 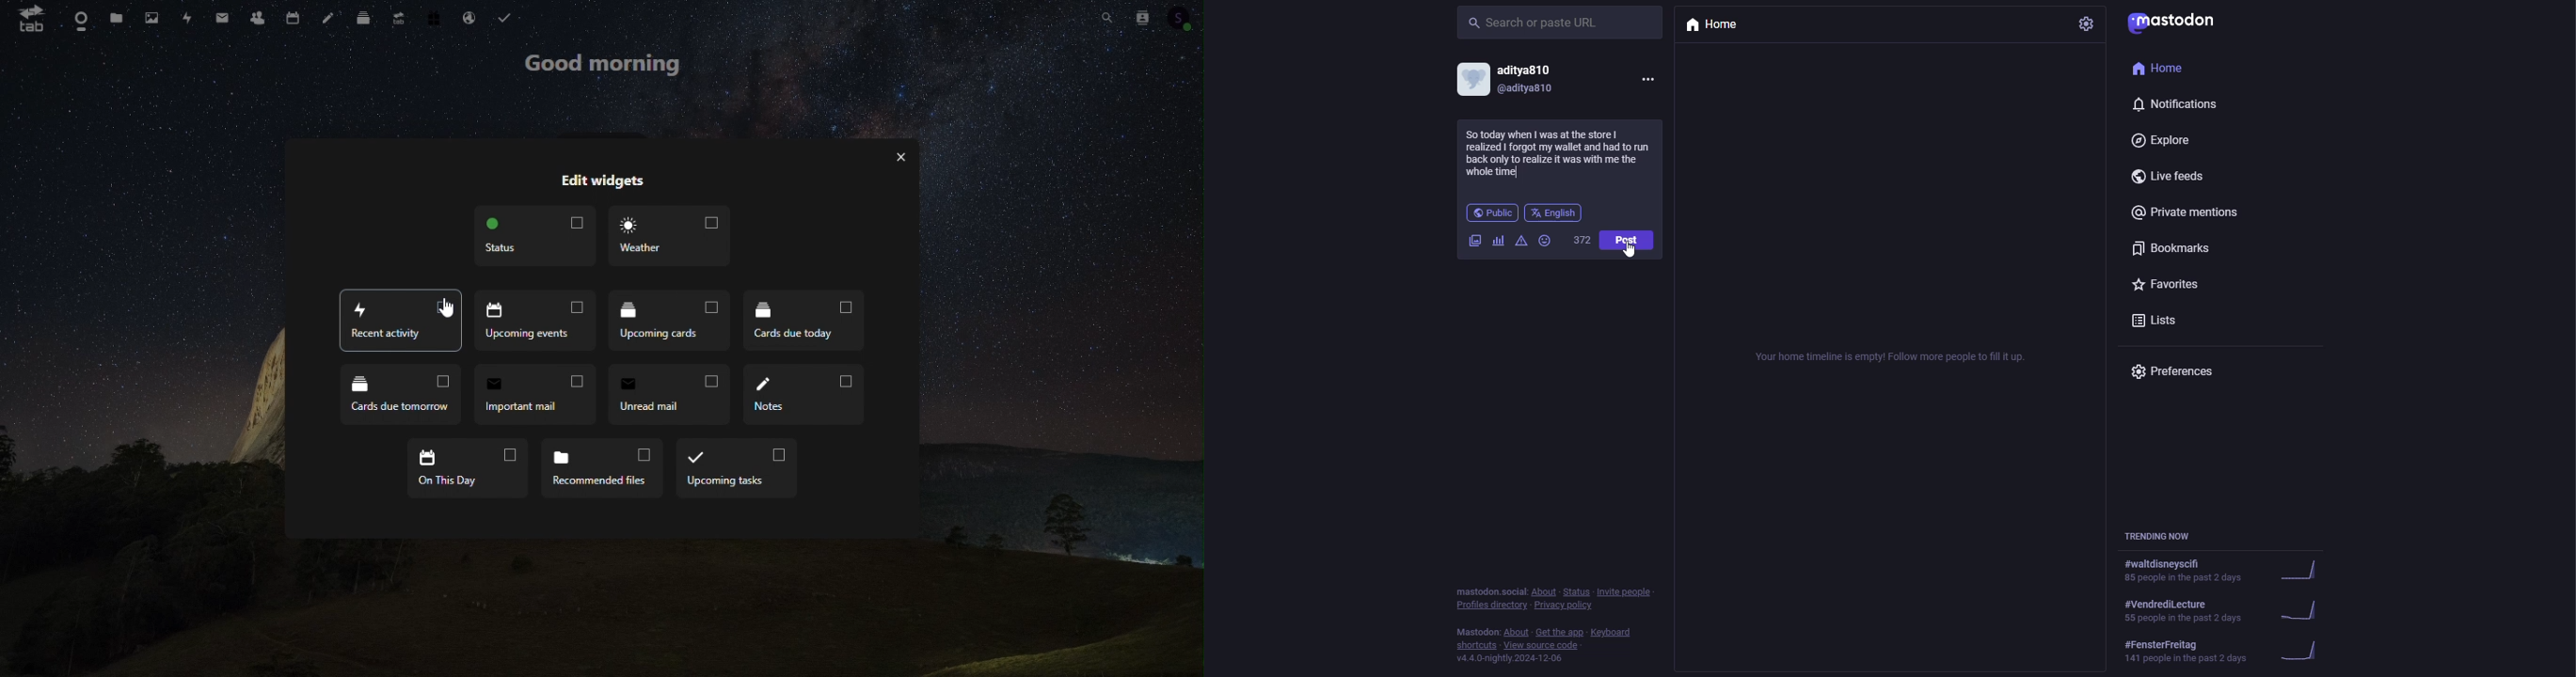 What do you see at coordinates (1523, 241) in the screenshot?
I see `advanced` at bounding box center [1523, 241].